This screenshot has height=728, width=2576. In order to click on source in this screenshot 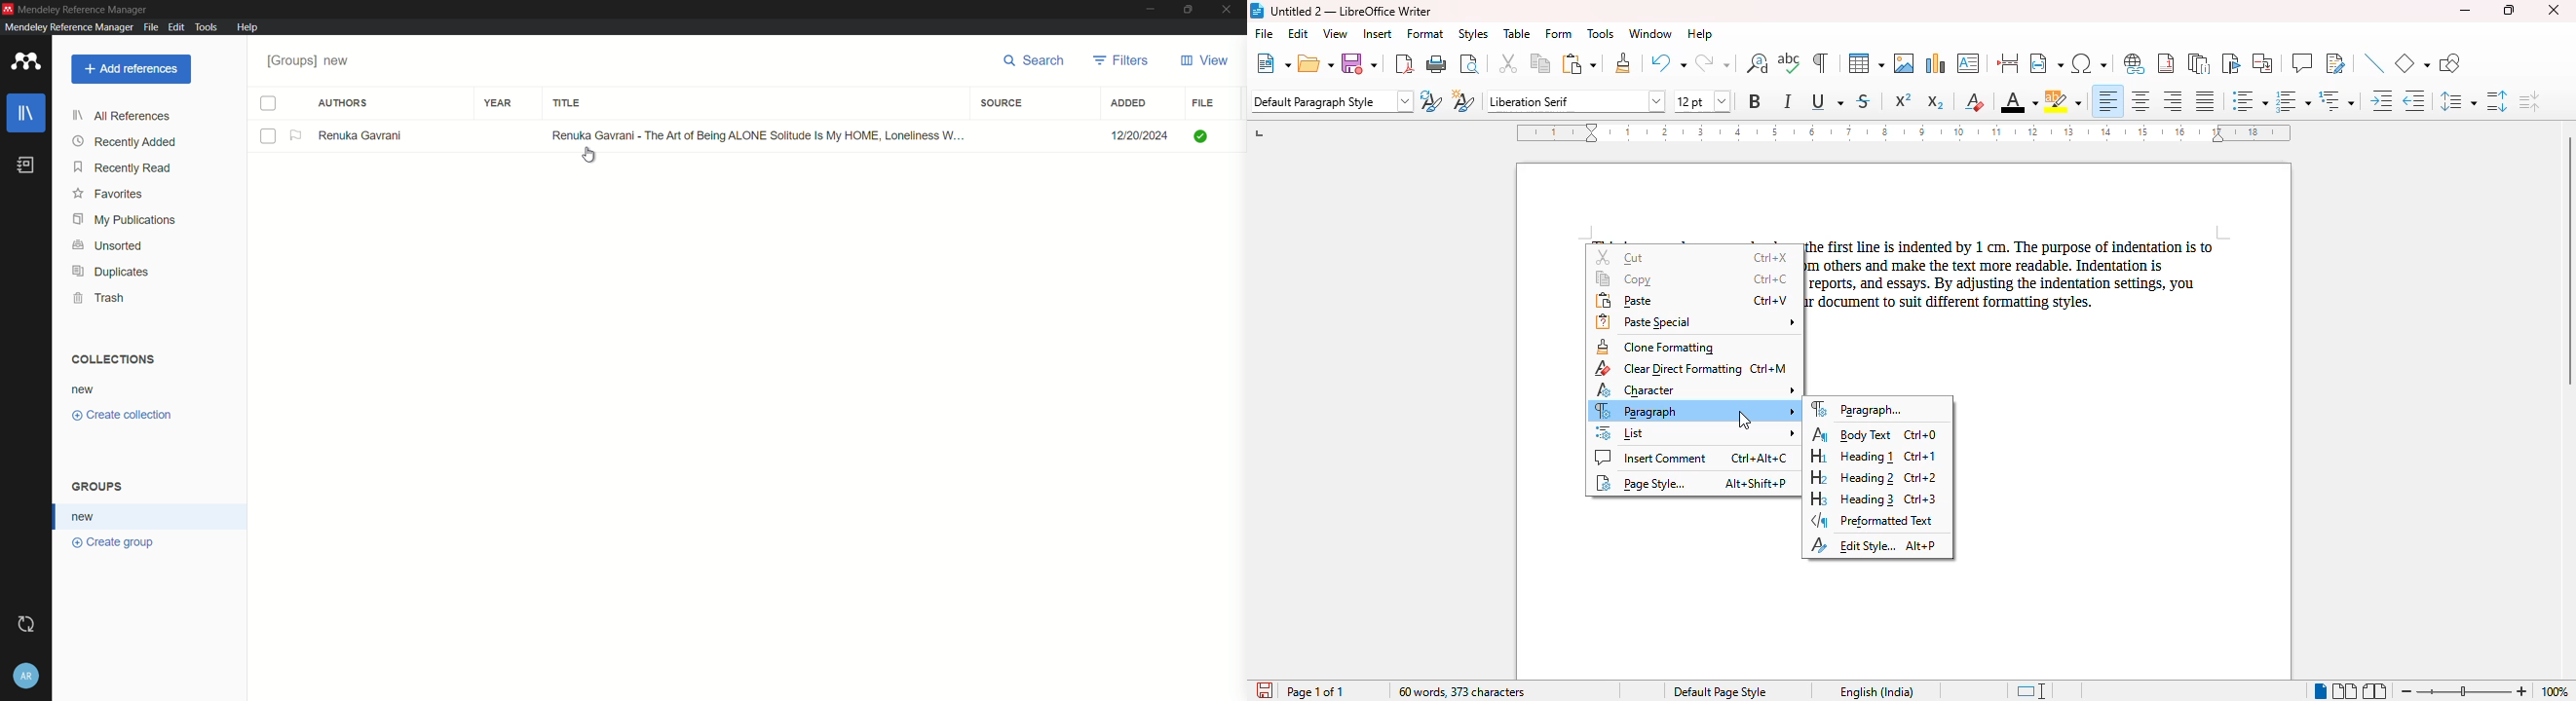, I will do `click(1002, 104)`.